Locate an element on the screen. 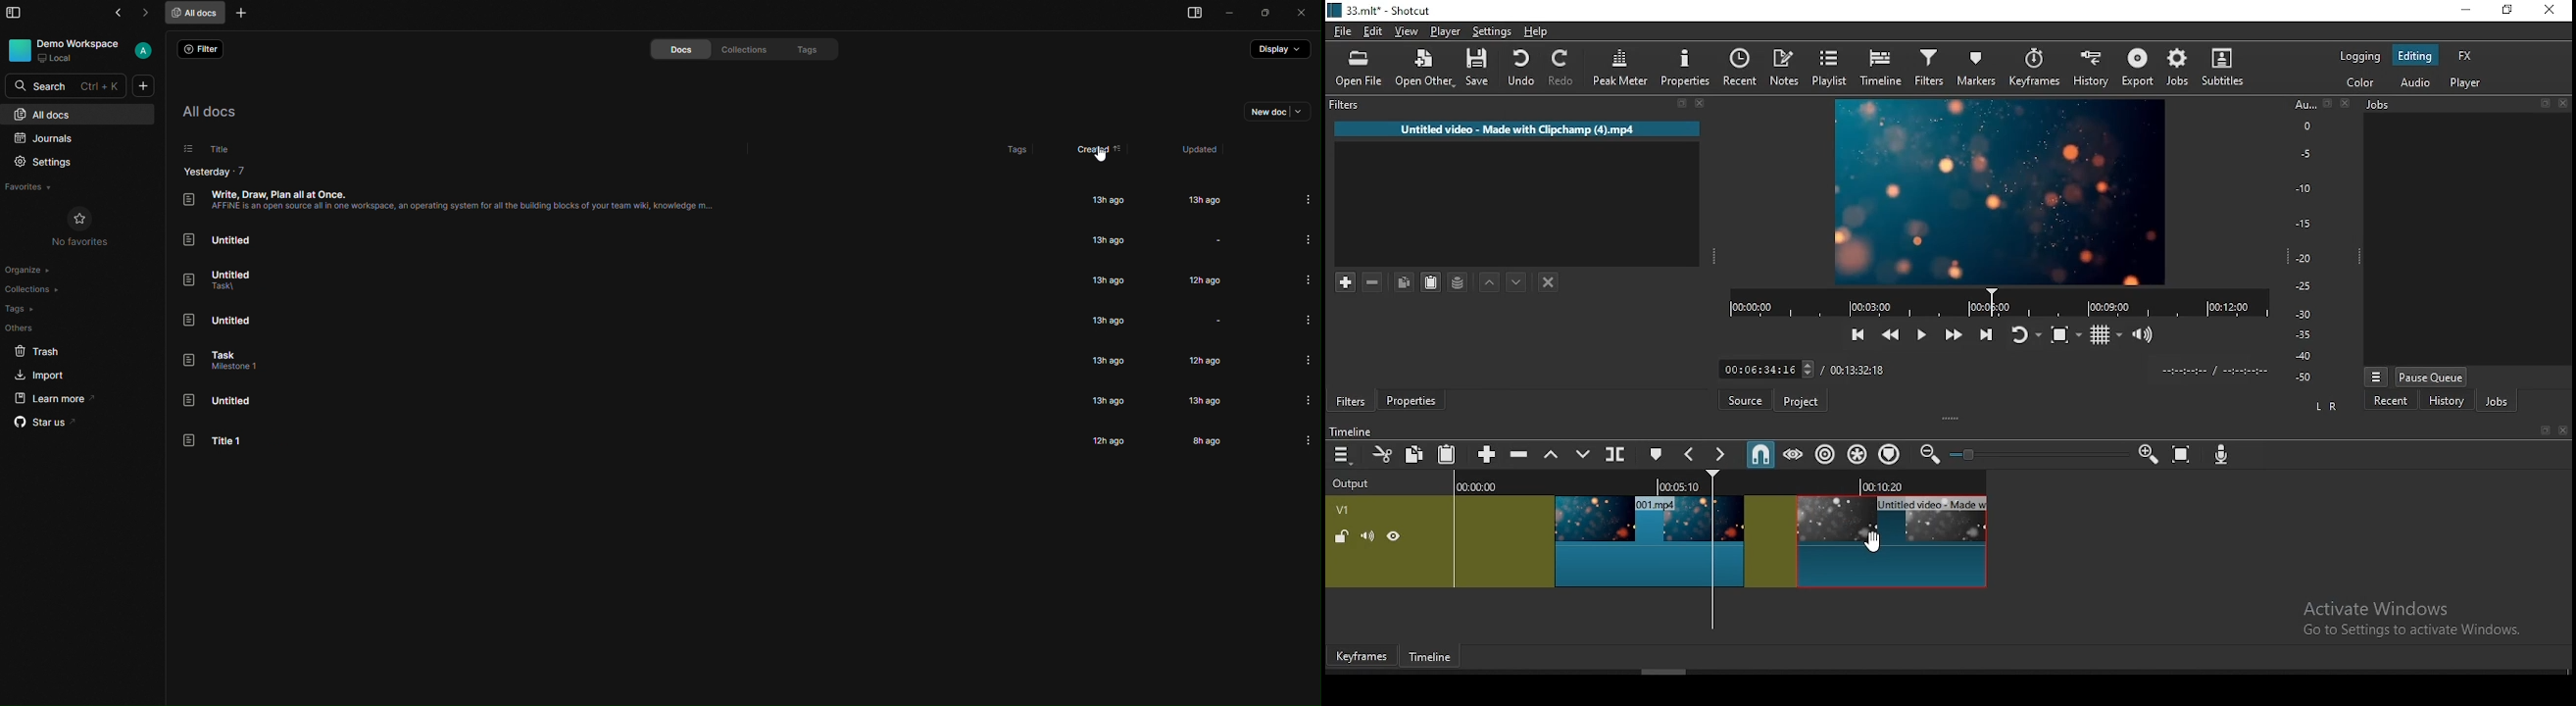 Image resolution: width=2576 pixels, height=728 pixels. 12h ago is located at coordinates (1201, 280).